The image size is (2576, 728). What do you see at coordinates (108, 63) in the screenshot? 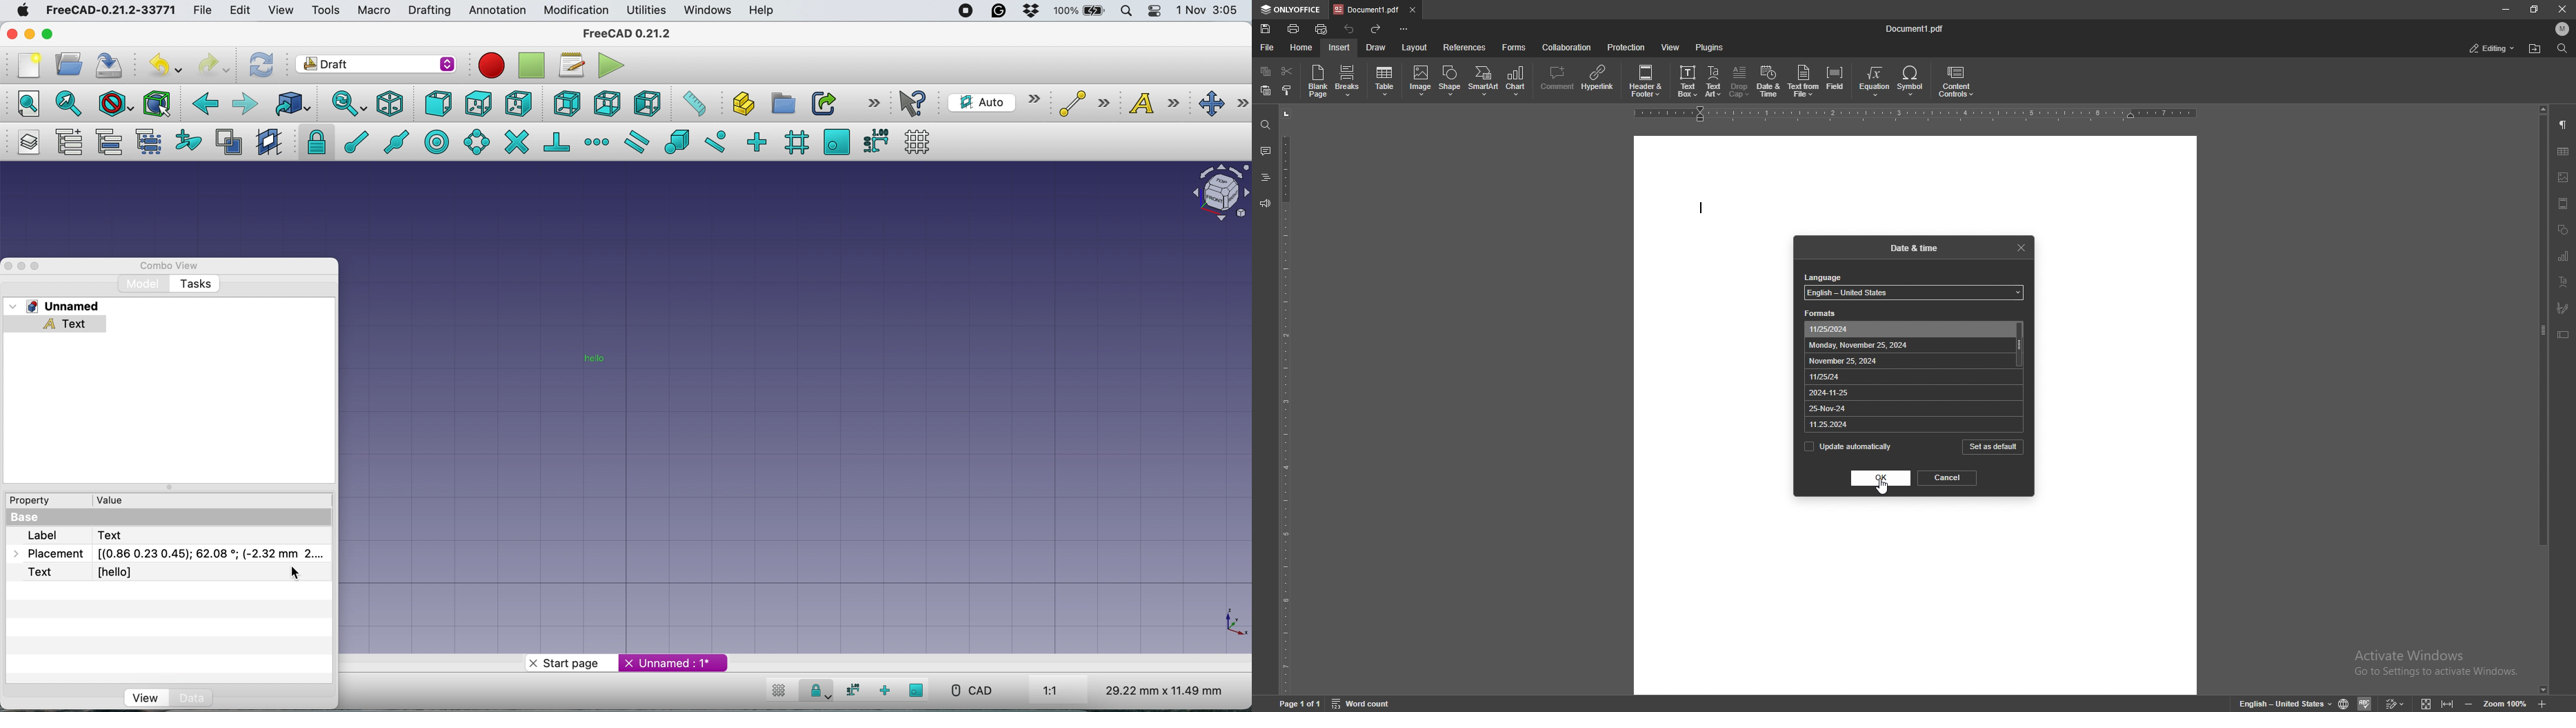
I see `save` at bounding box center [108, 63].